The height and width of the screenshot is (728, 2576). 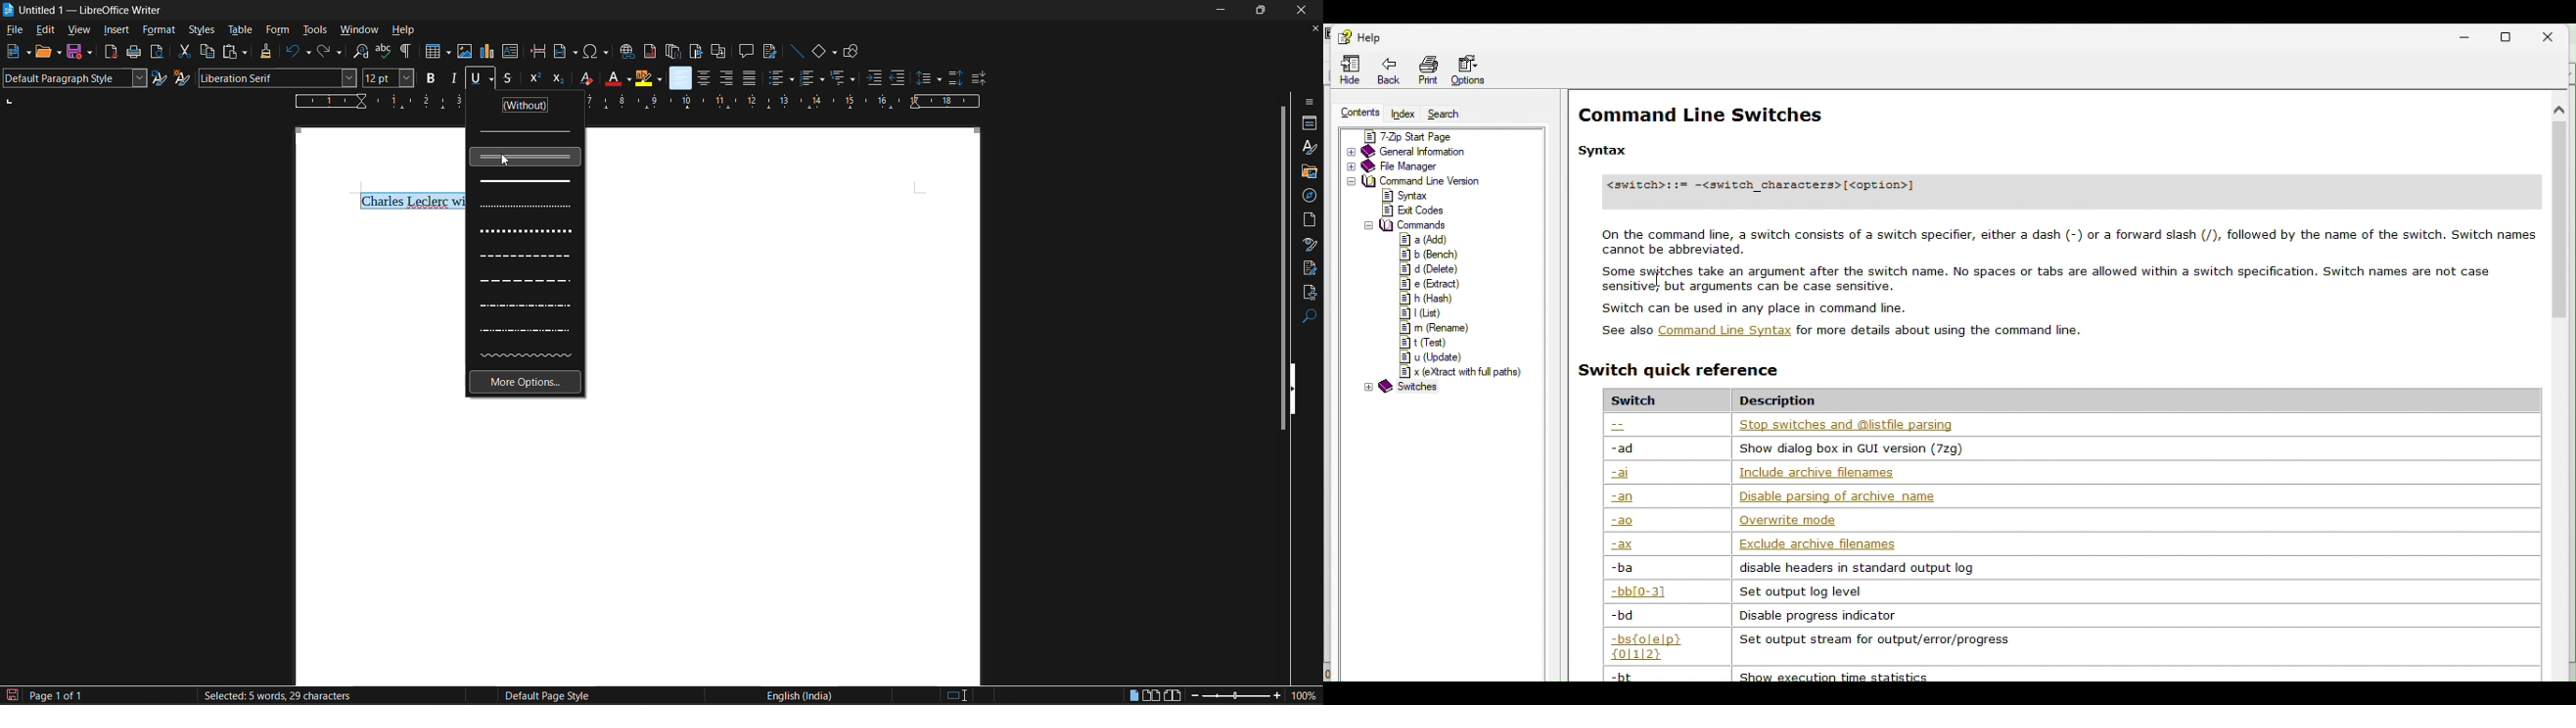 I want to click on bold, so click(x=525, y=180).